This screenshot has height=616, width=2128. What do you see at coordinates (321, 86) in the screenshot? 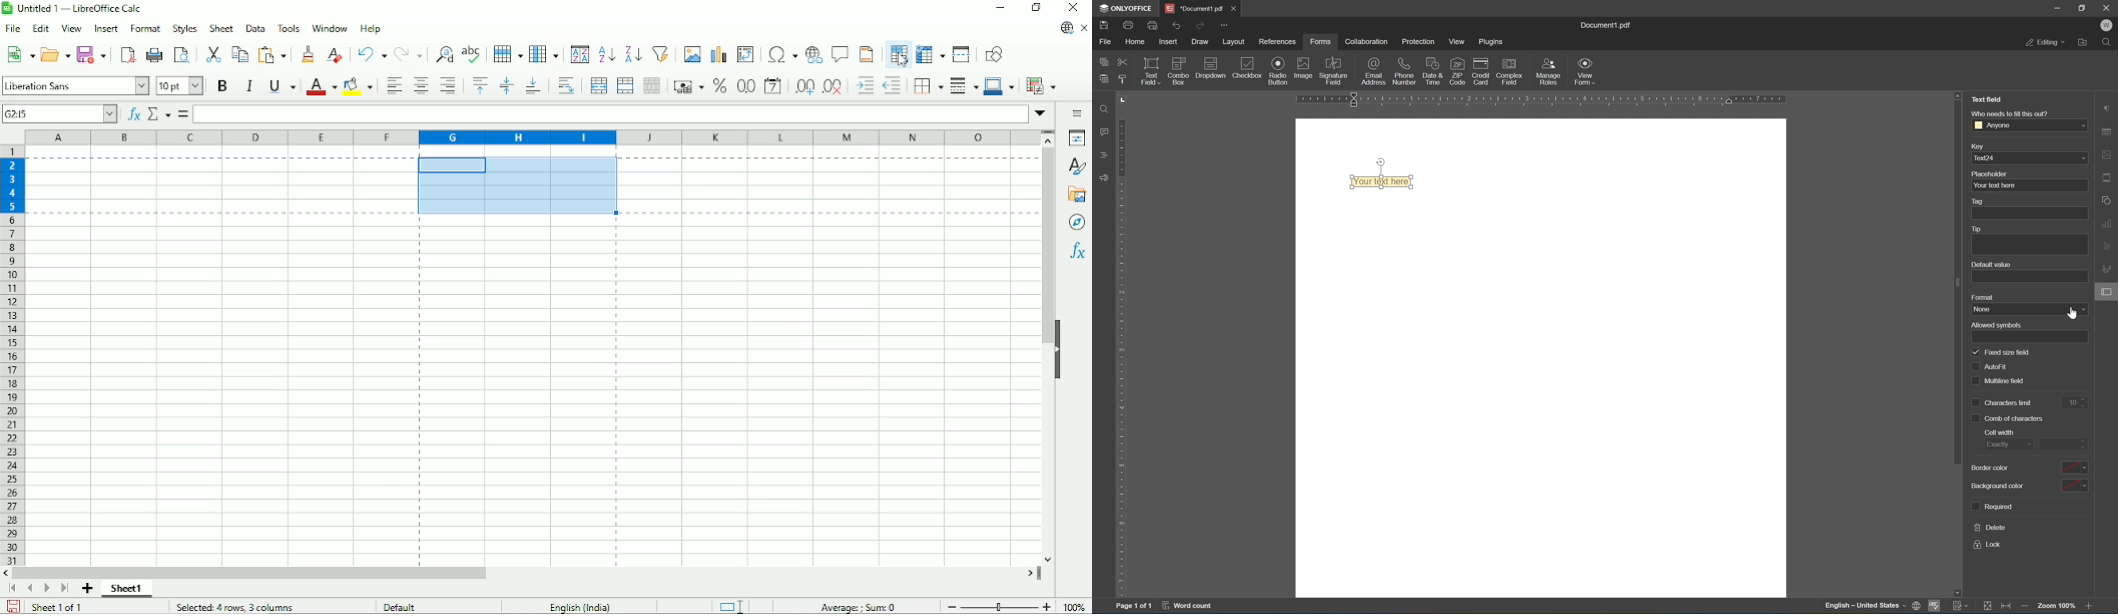
I see `Text color` at bounding box center [321, 86].